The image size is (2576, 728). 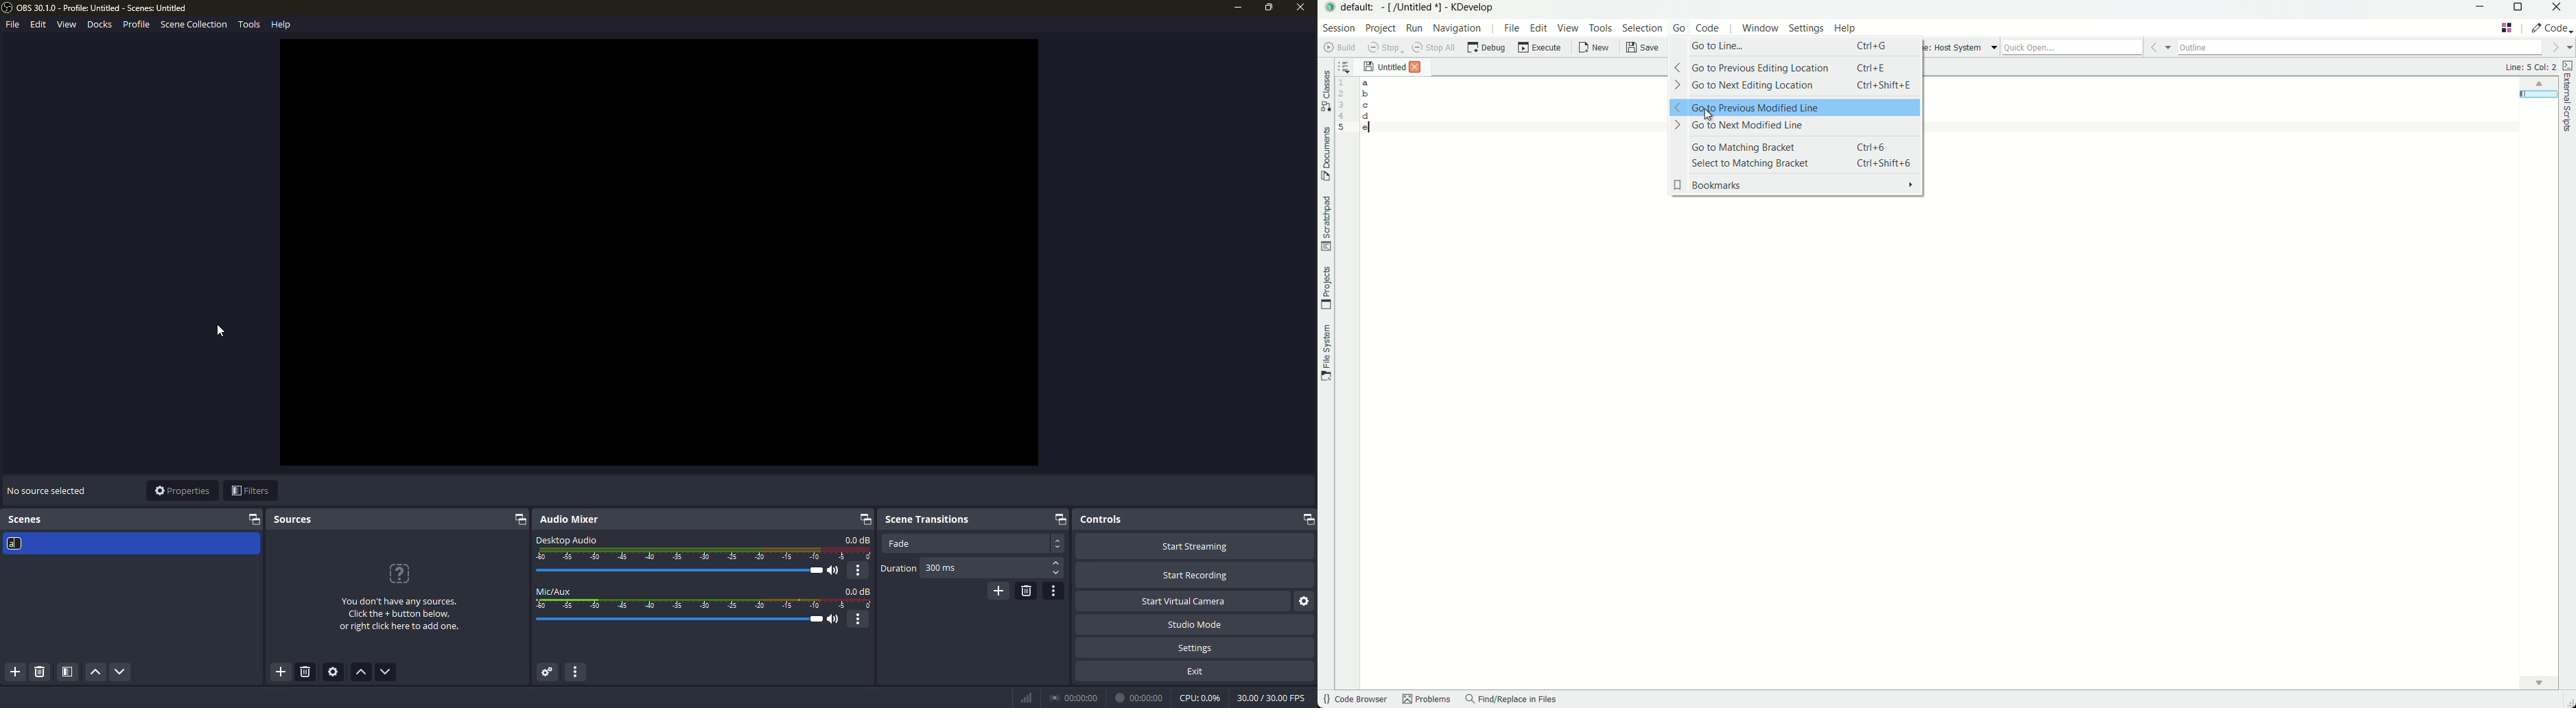 What do you see at coordinates (1298, 9) in the screenshot?
I see `close` at bounding box center [1298, 9].